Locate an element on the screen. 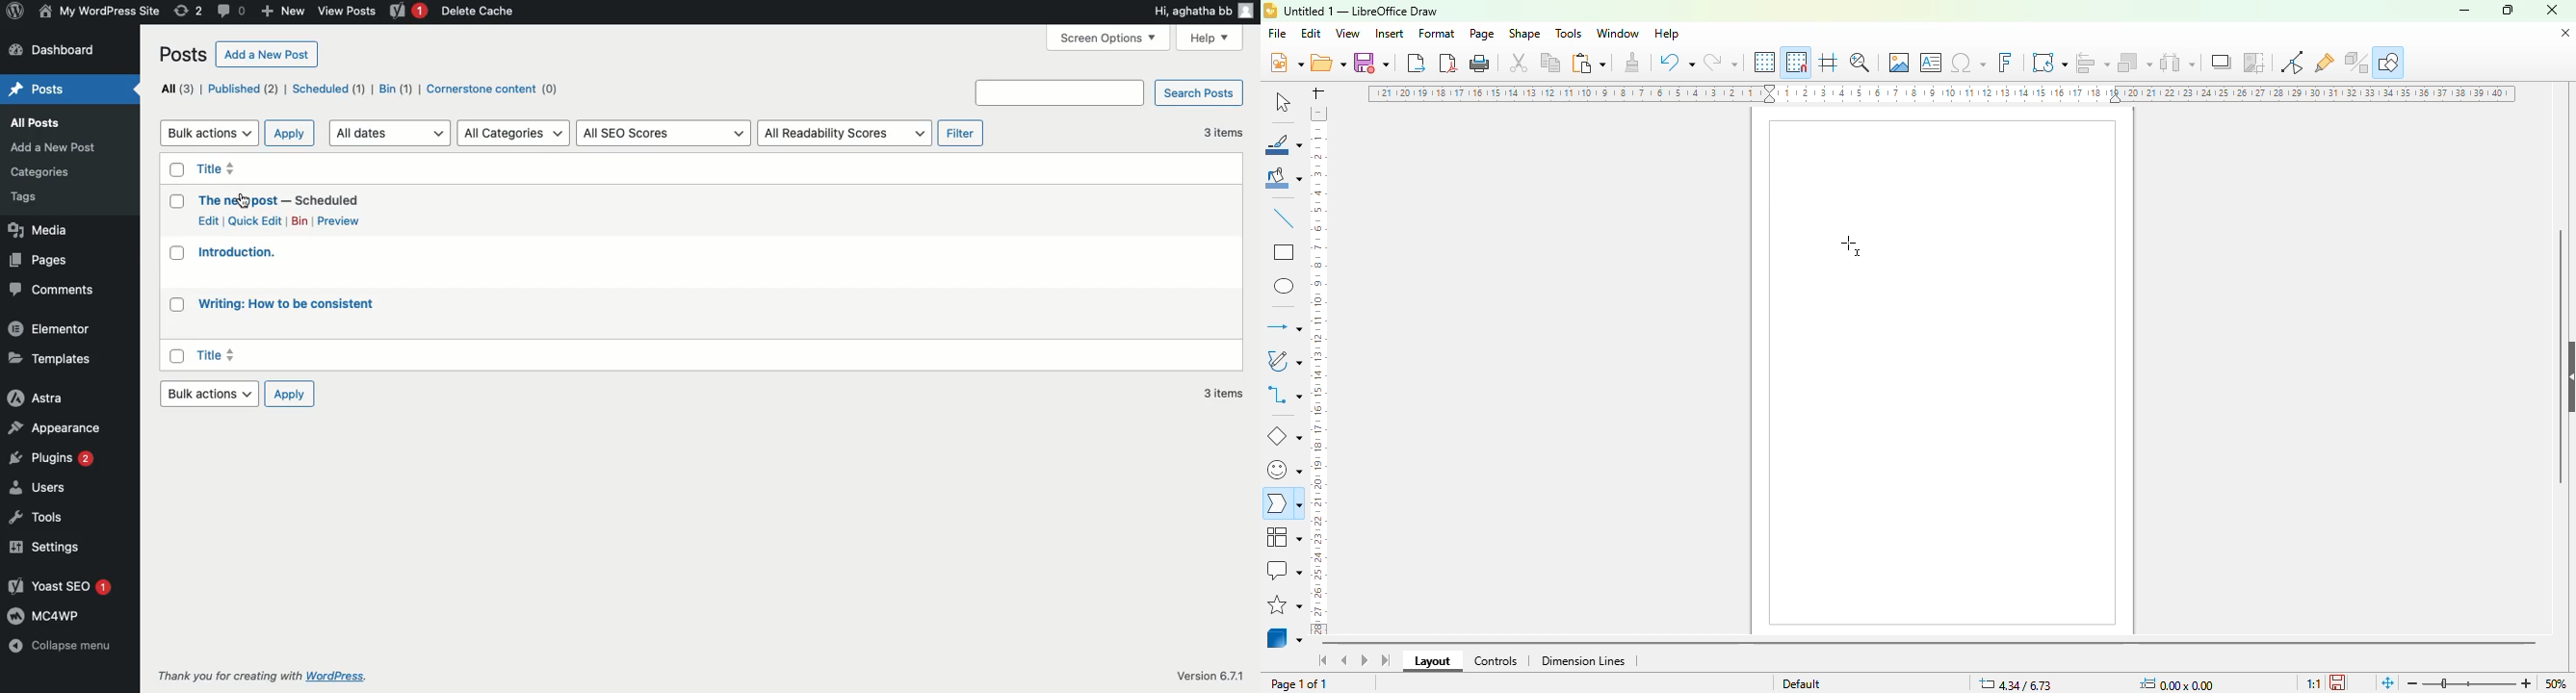  insert line is located at coordinates (1285, 218).